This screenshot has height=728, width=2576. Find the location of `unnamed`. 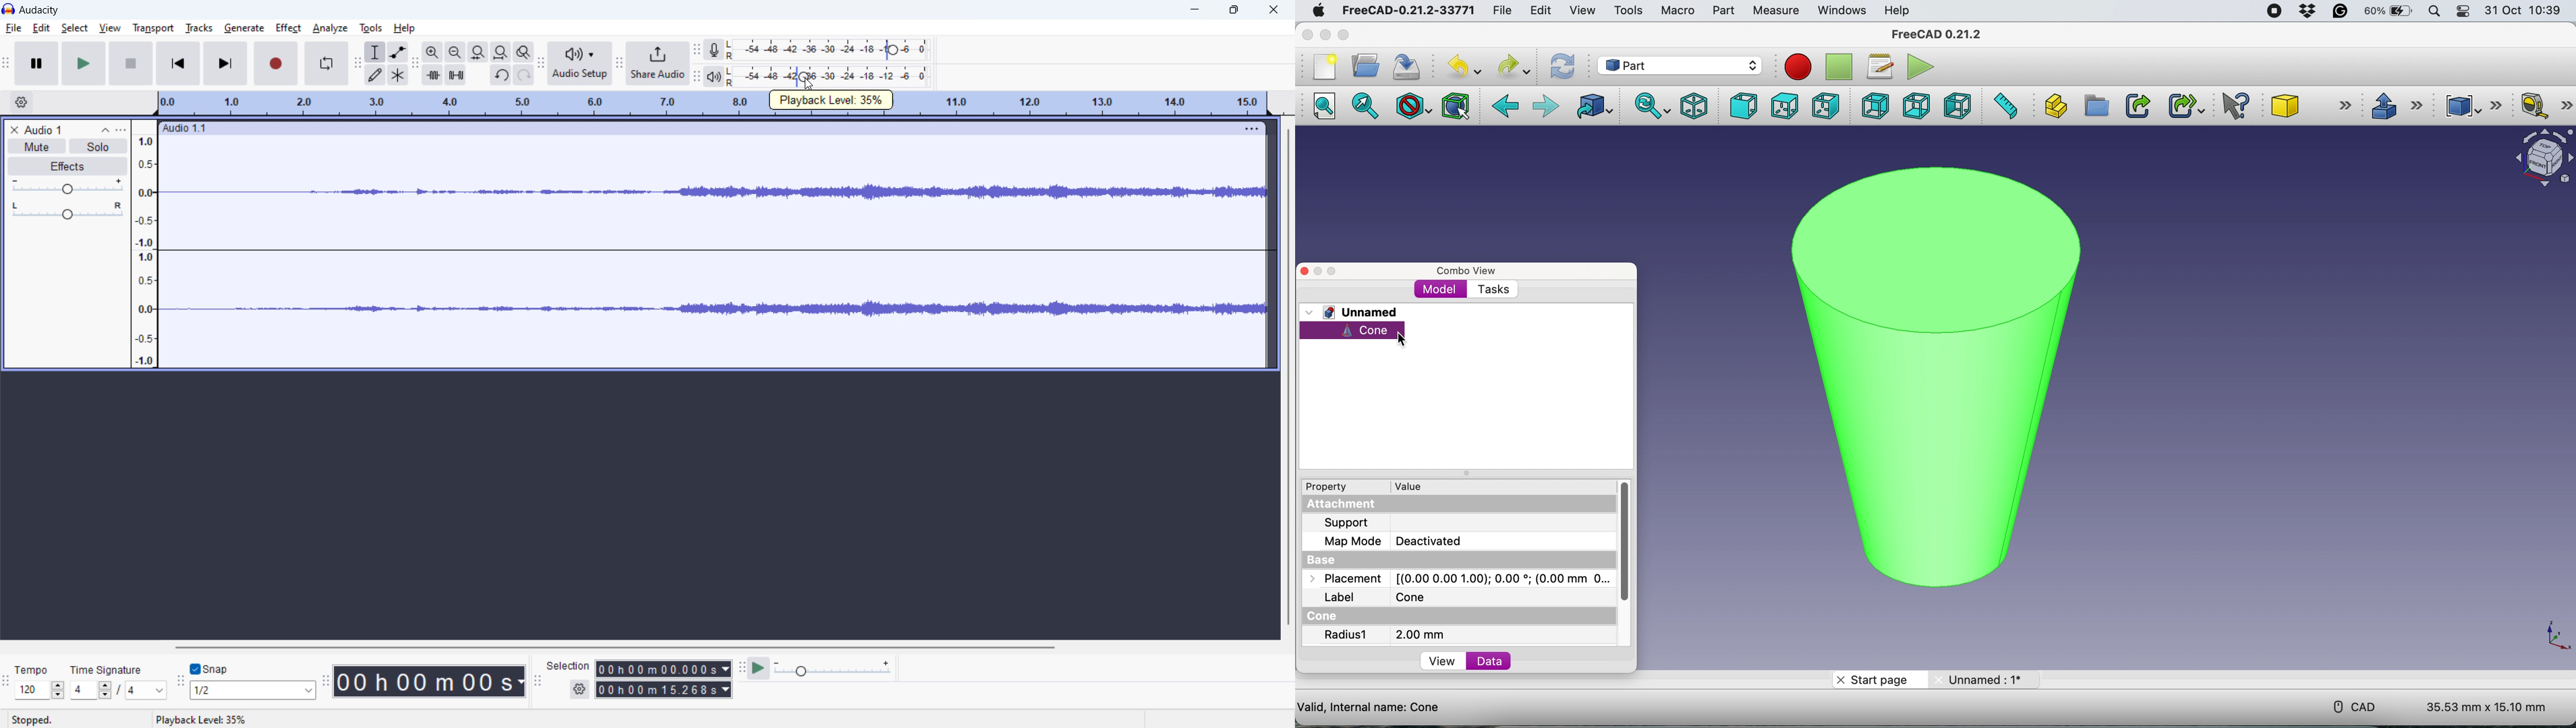

unnamed is located at coordinates (1355, 312).